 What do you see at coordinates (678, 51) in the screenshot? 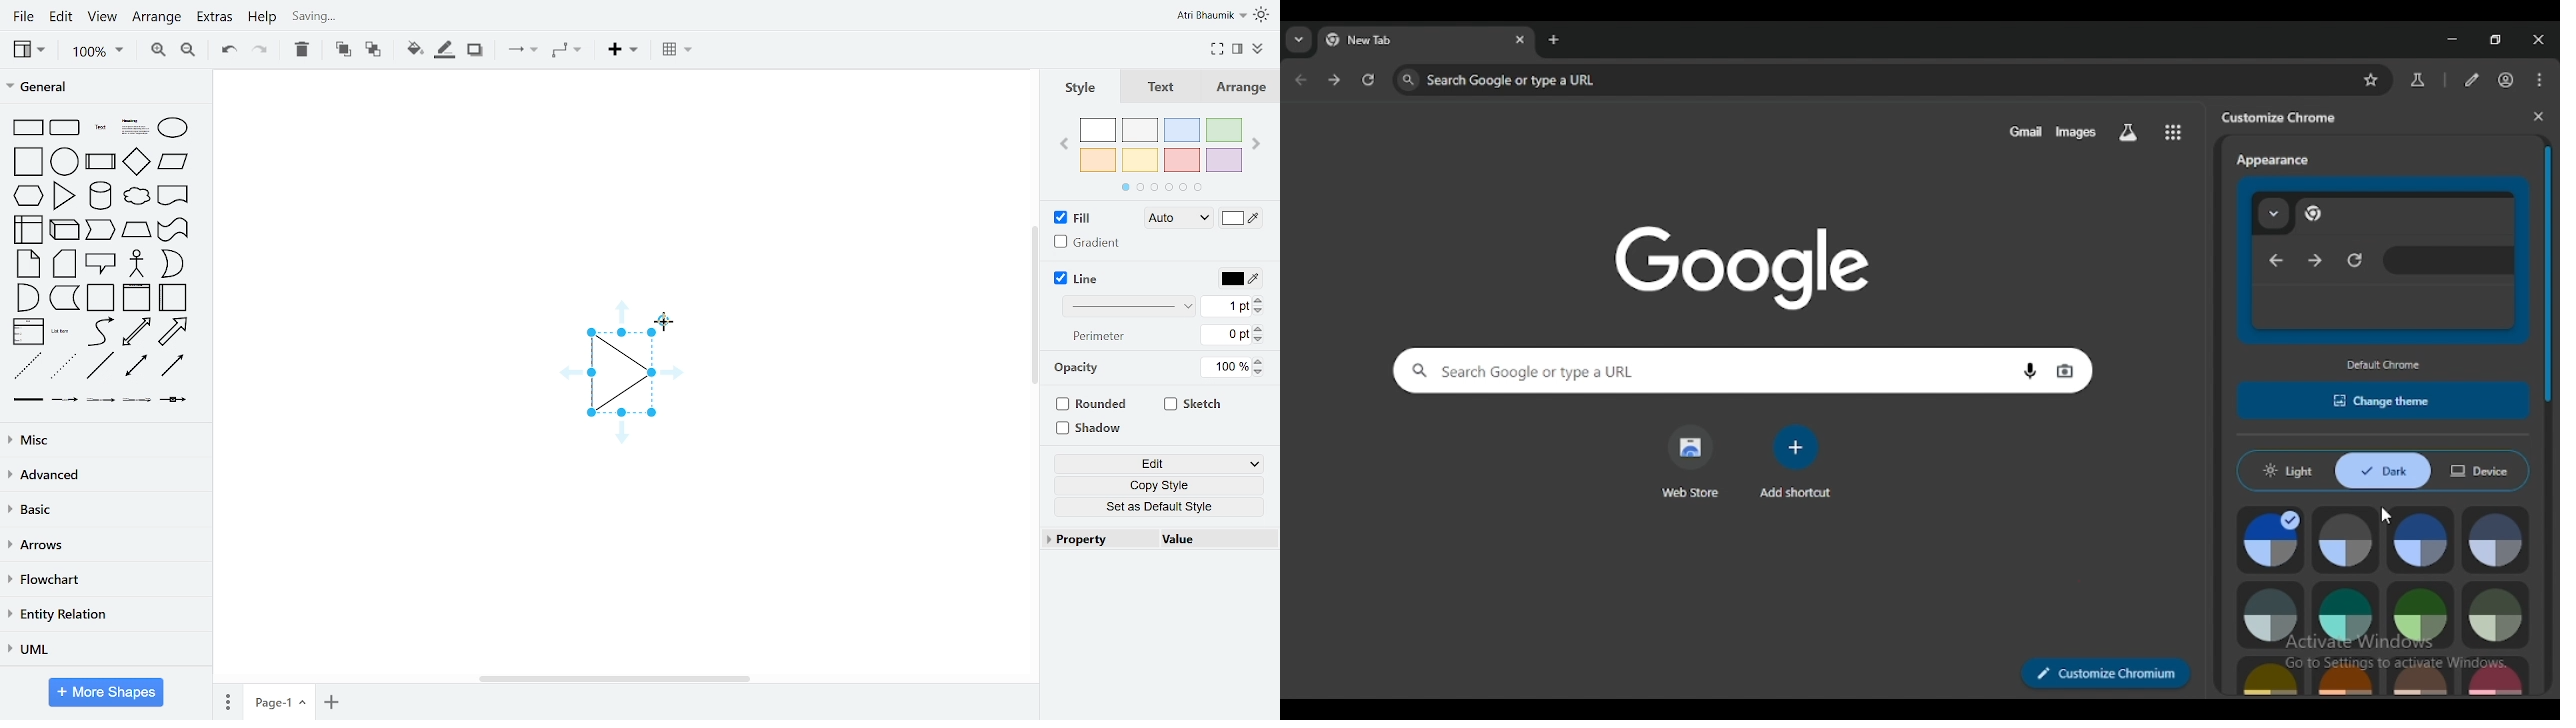
I see `table` at bounding box center [678, 51].